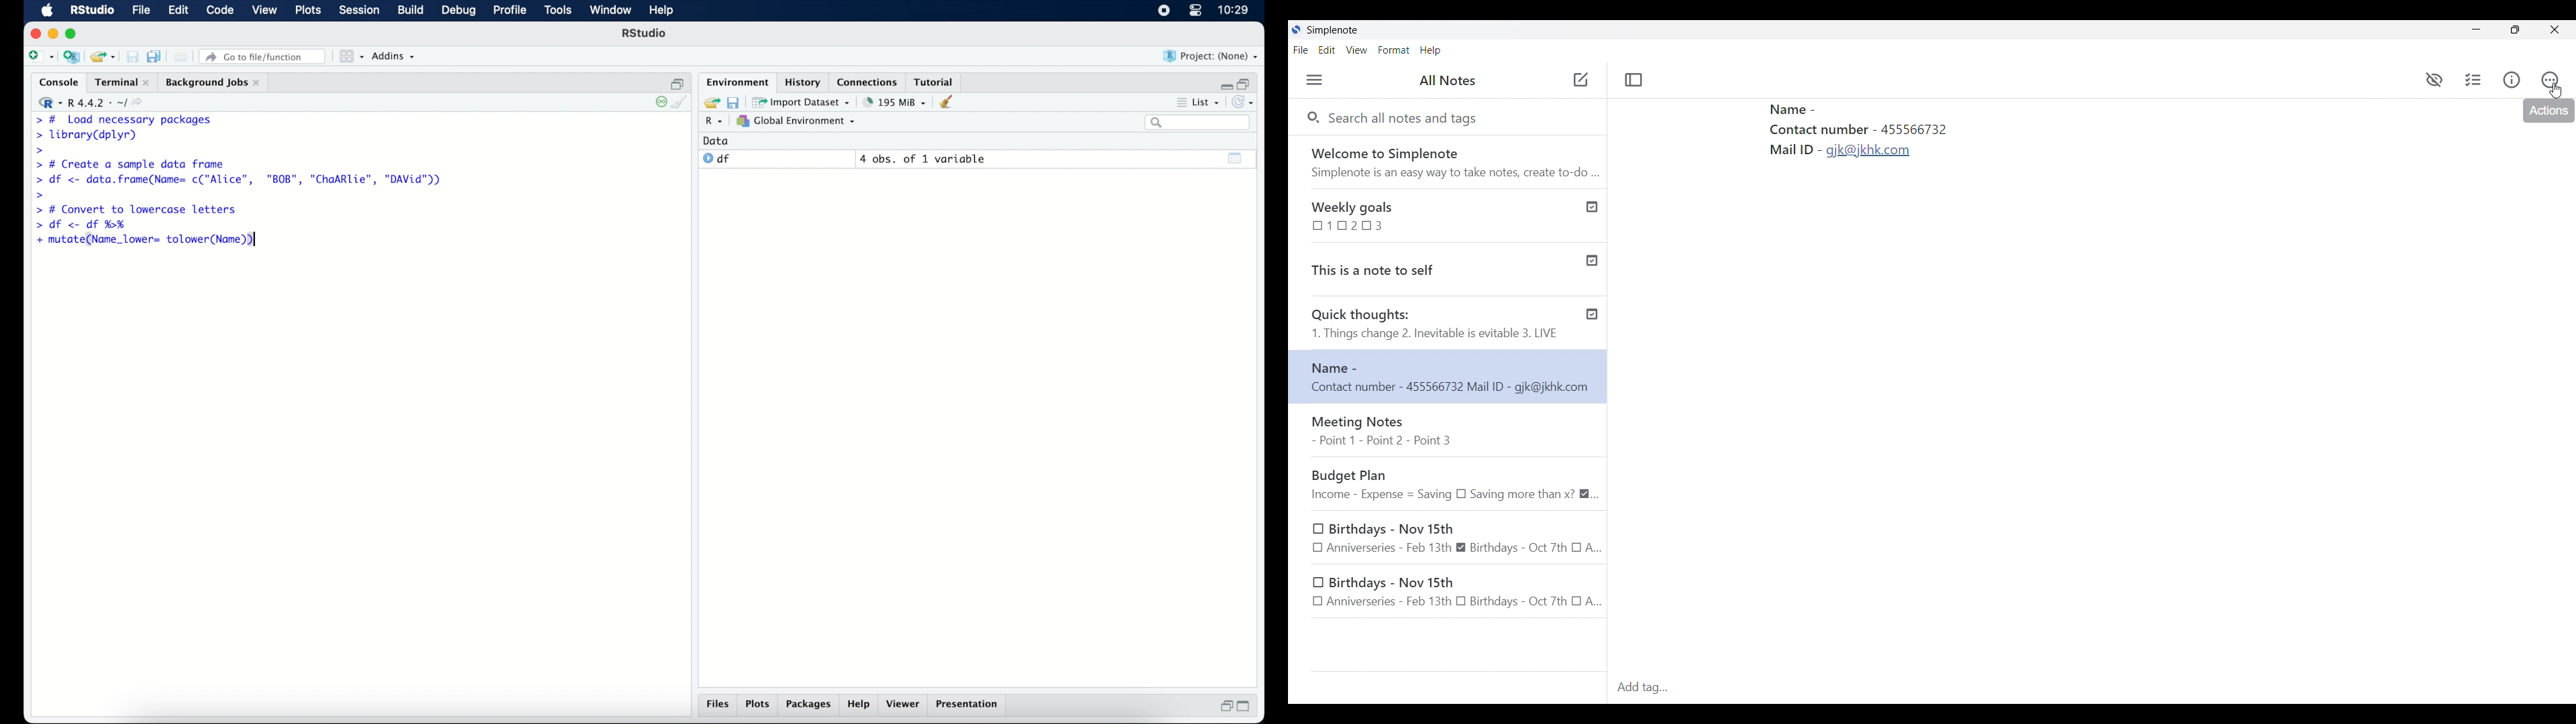 Image resolution: width=2576 pixels, height=728 pixels. I want to click on console, so click(56, 82).